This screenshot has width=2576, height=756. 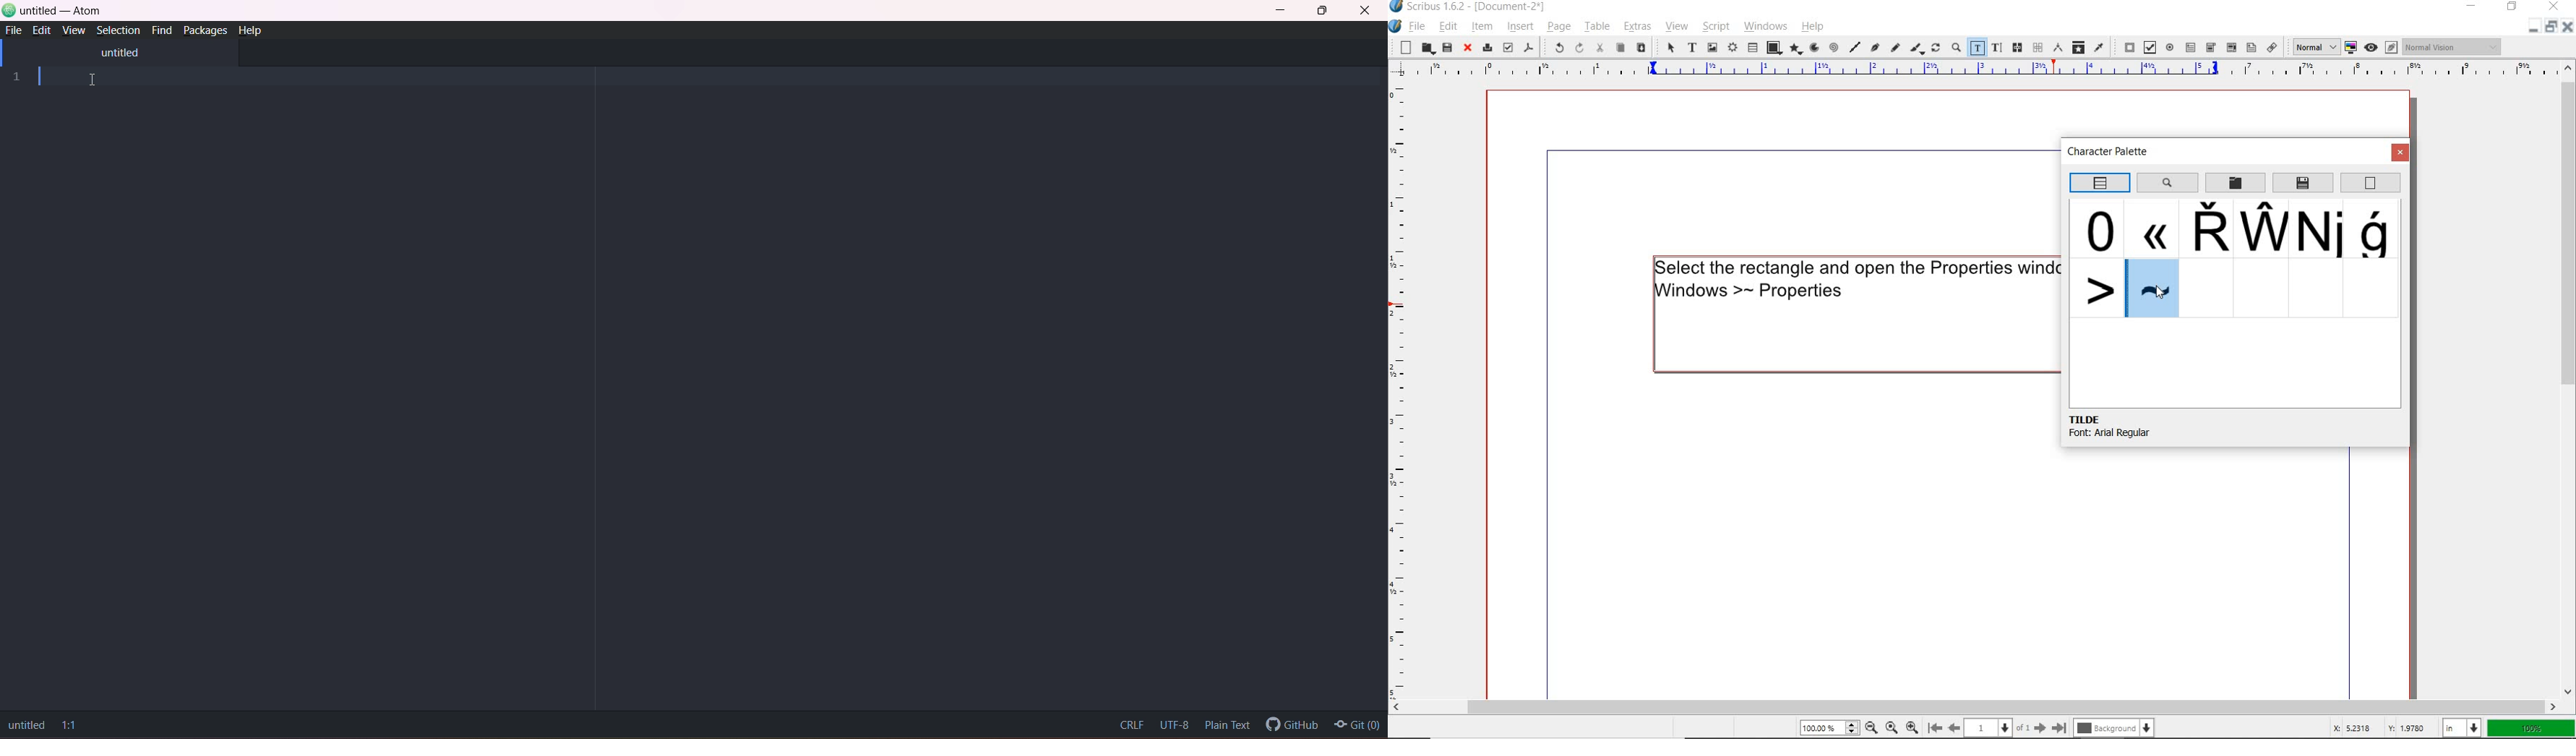 I want to click on 1:1, so click(x=71, y=725).